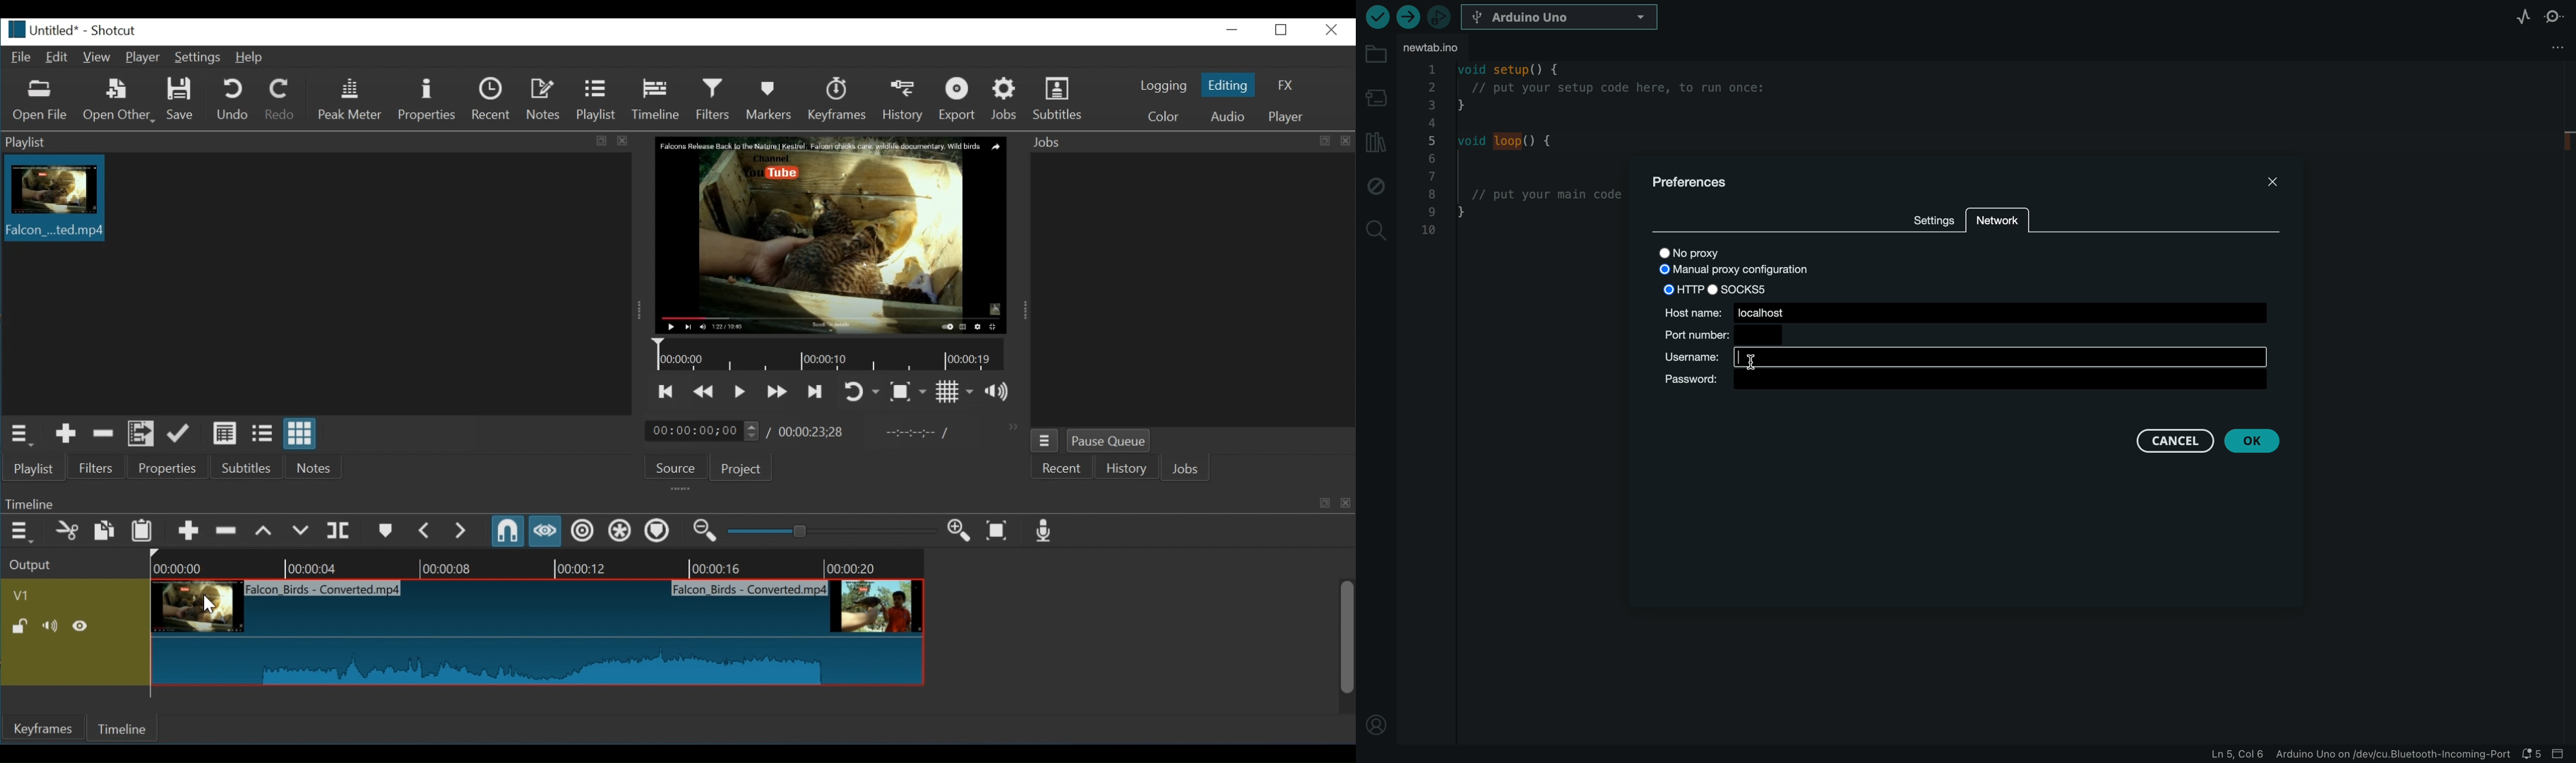 The image size is (2576, 784). I want to click on Toggle zoom, so click(907, 392).